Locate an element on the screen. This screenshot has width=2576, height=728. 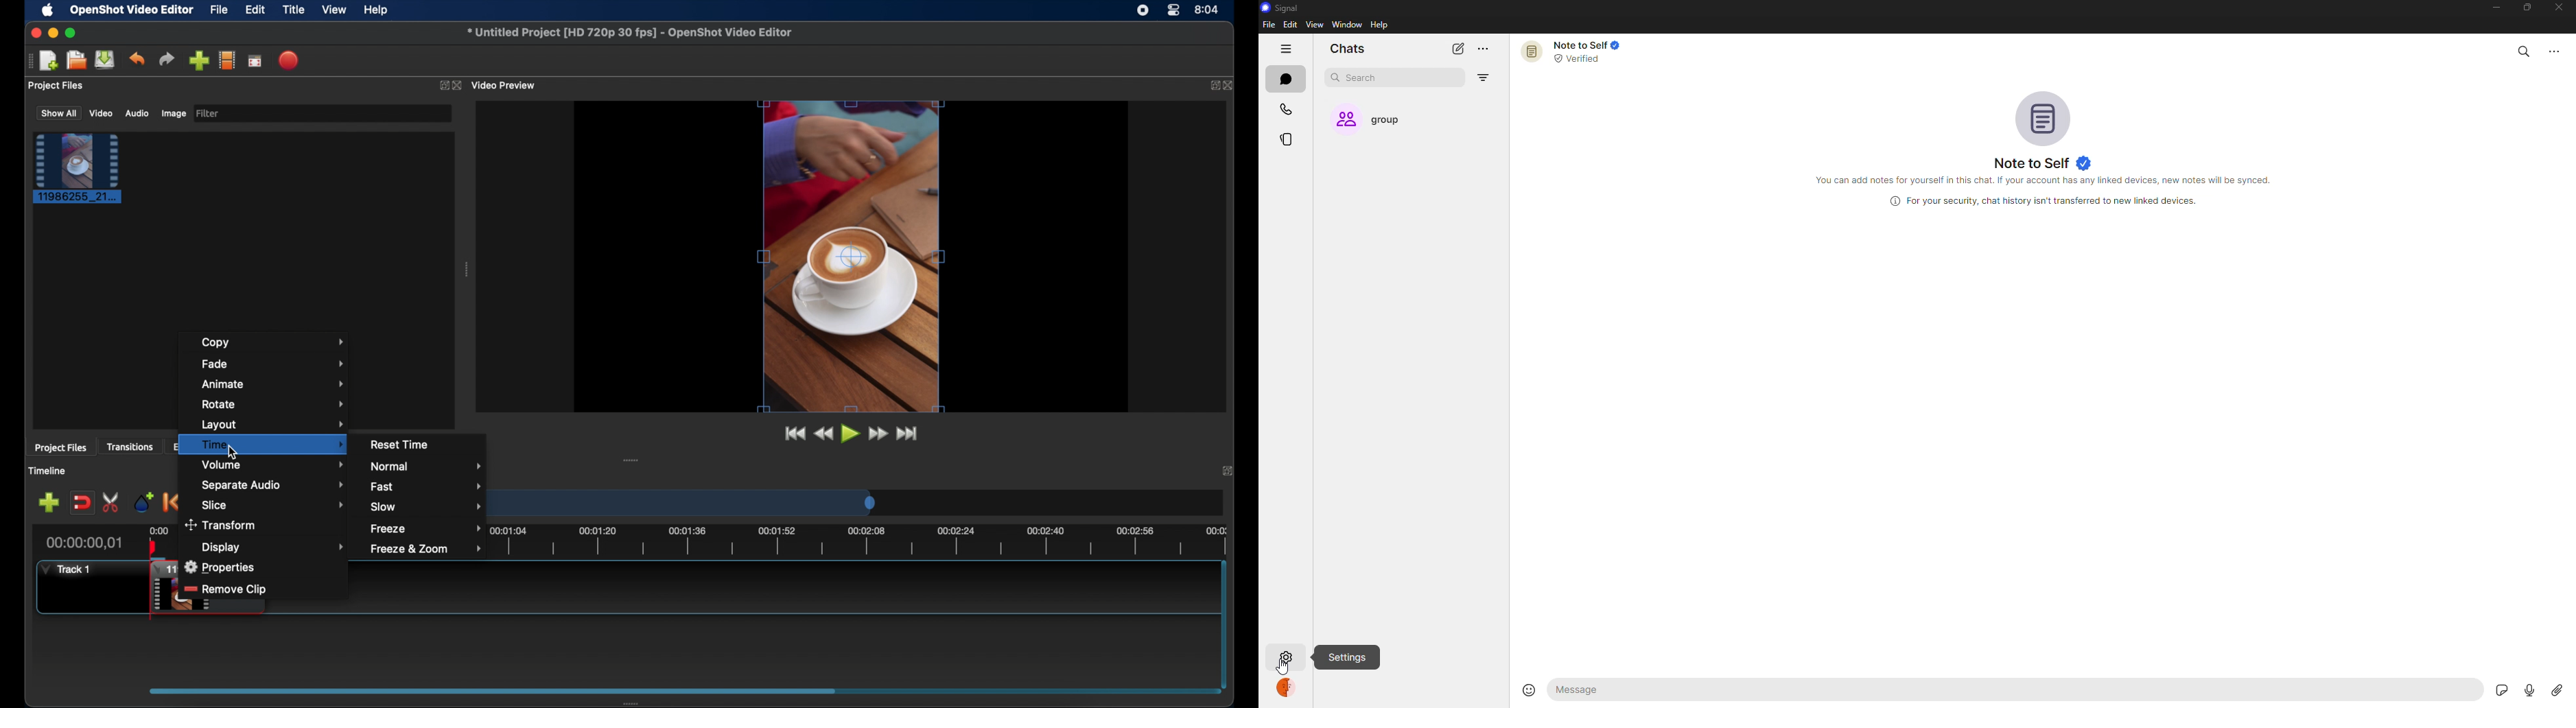
close is located at coordinates (1231, 86).